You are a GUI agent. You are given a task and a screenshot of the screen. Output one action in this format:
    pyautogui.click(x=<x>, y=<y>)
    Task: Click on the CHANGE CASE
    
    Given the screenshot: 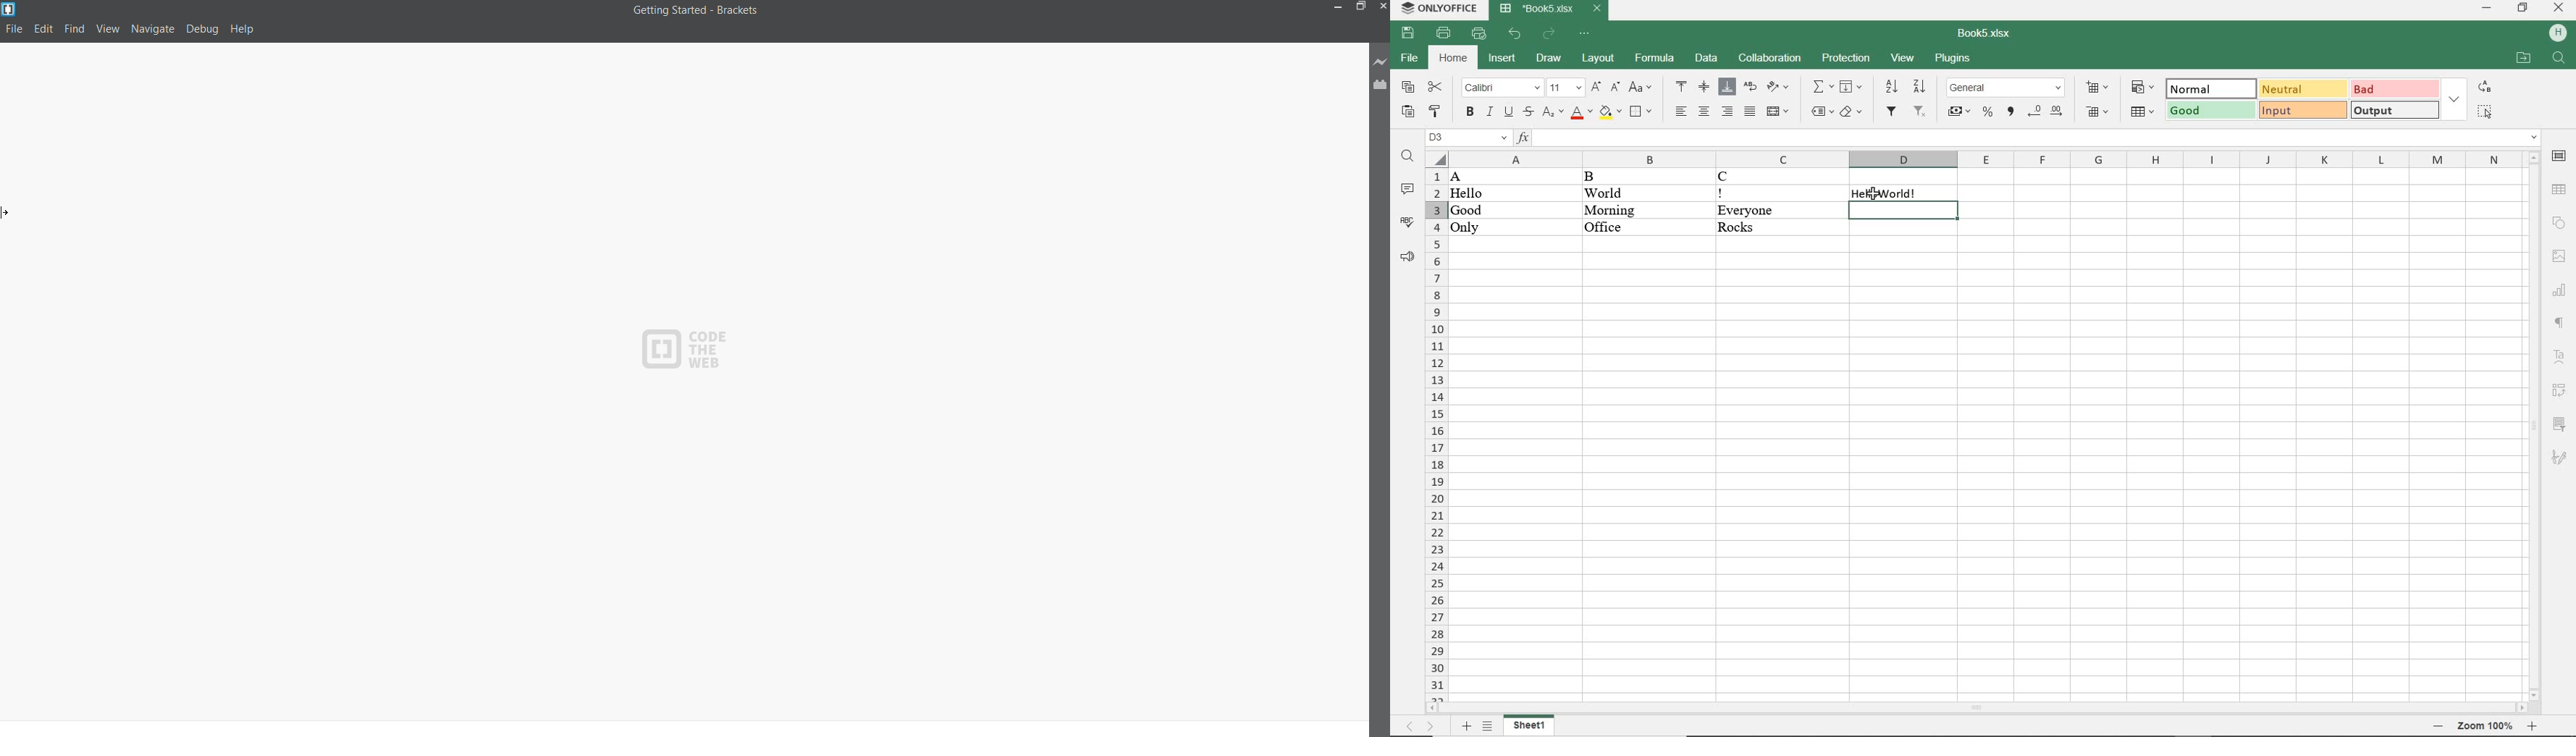 What is the action you would take?
    pyautogui.click(x=1641, y=88)
    